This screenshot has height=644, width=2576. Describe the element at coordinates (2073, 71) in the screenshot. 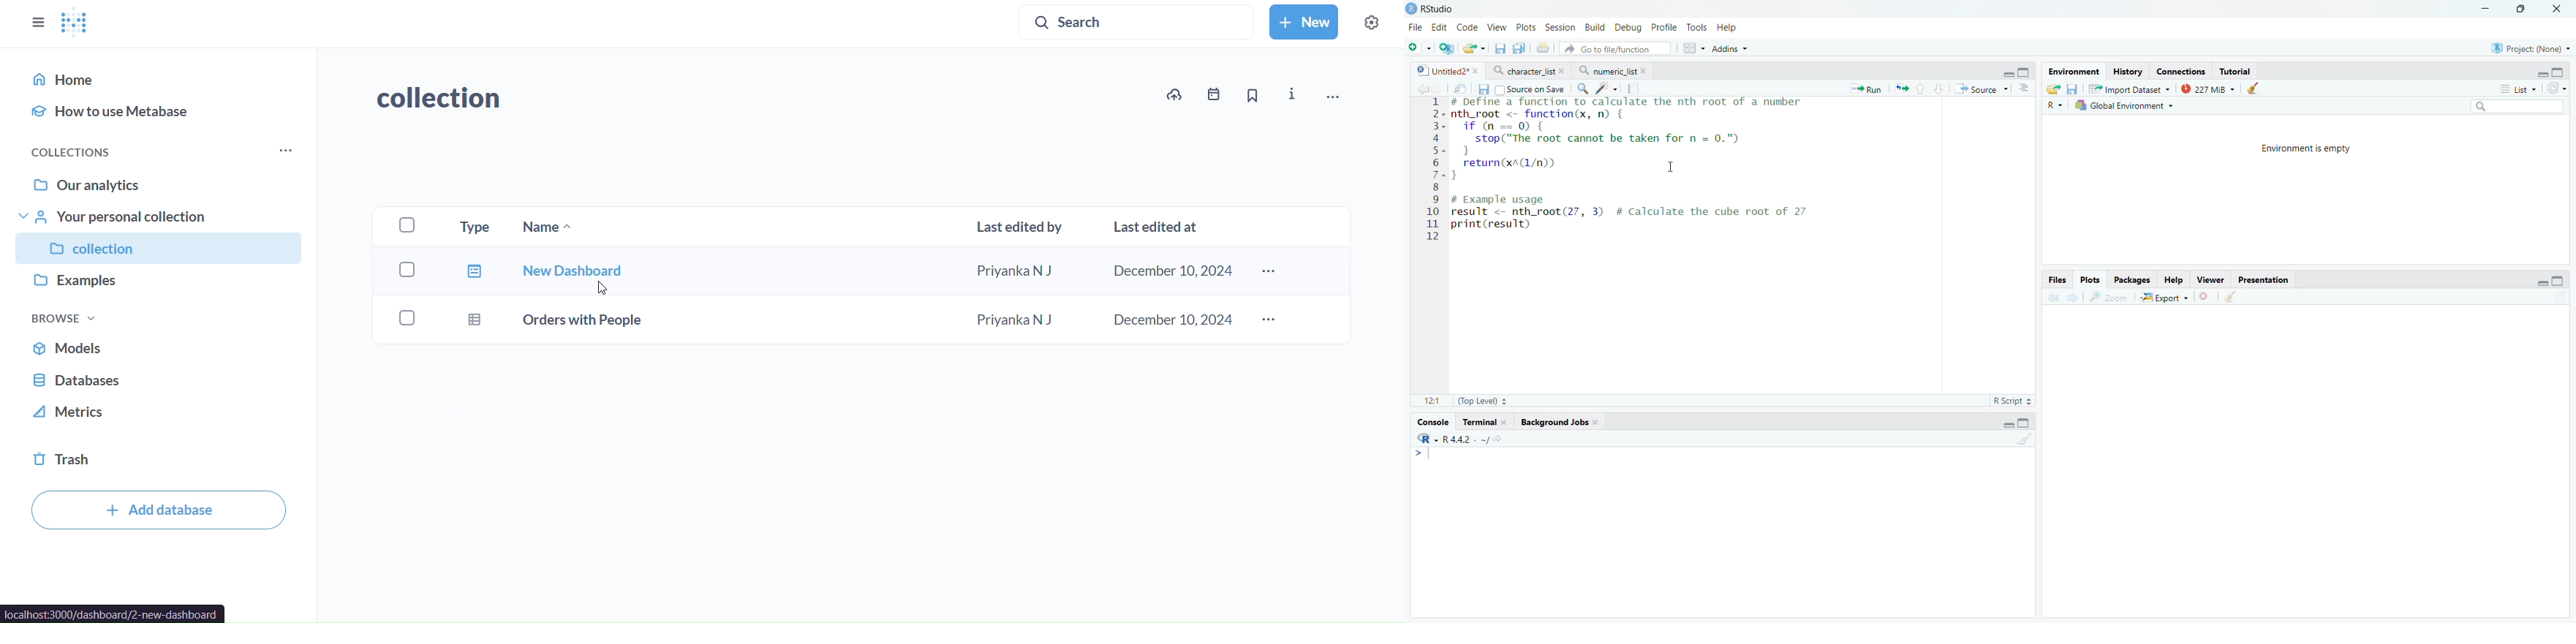

I see `Environment` at that location.